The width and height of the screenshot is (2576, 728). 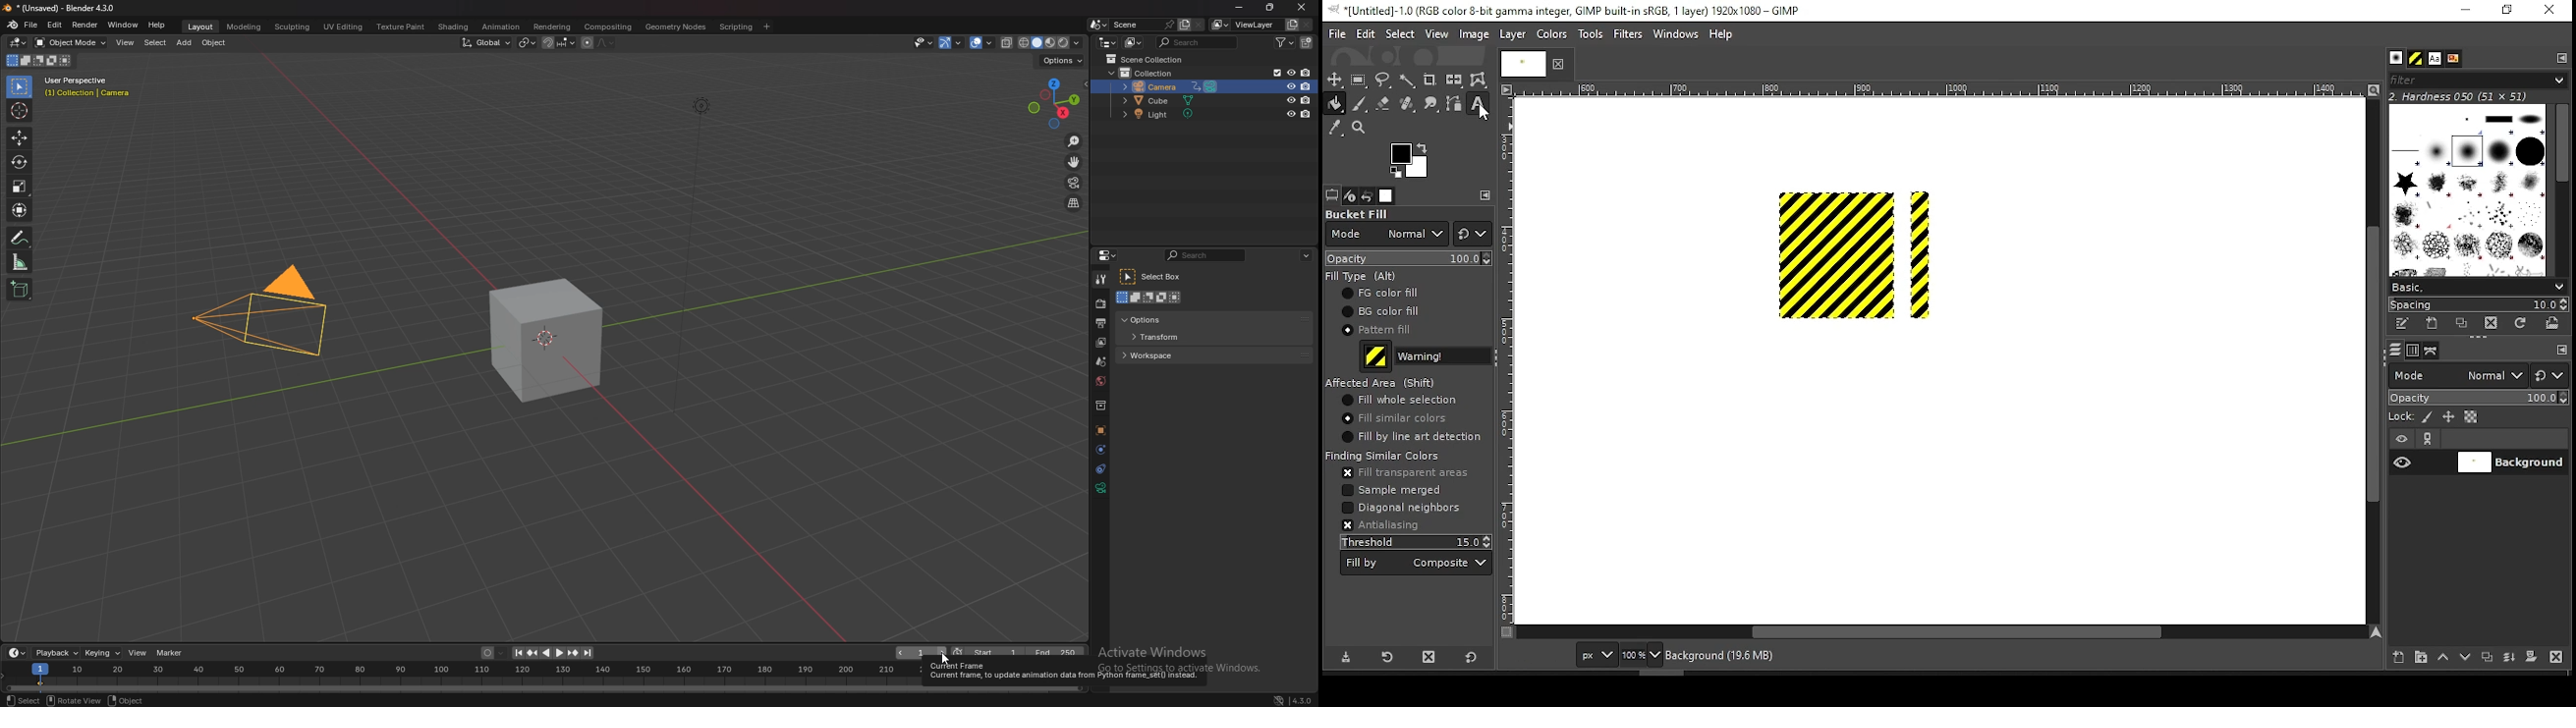 I want to click on start, so click(x=987, y=653).